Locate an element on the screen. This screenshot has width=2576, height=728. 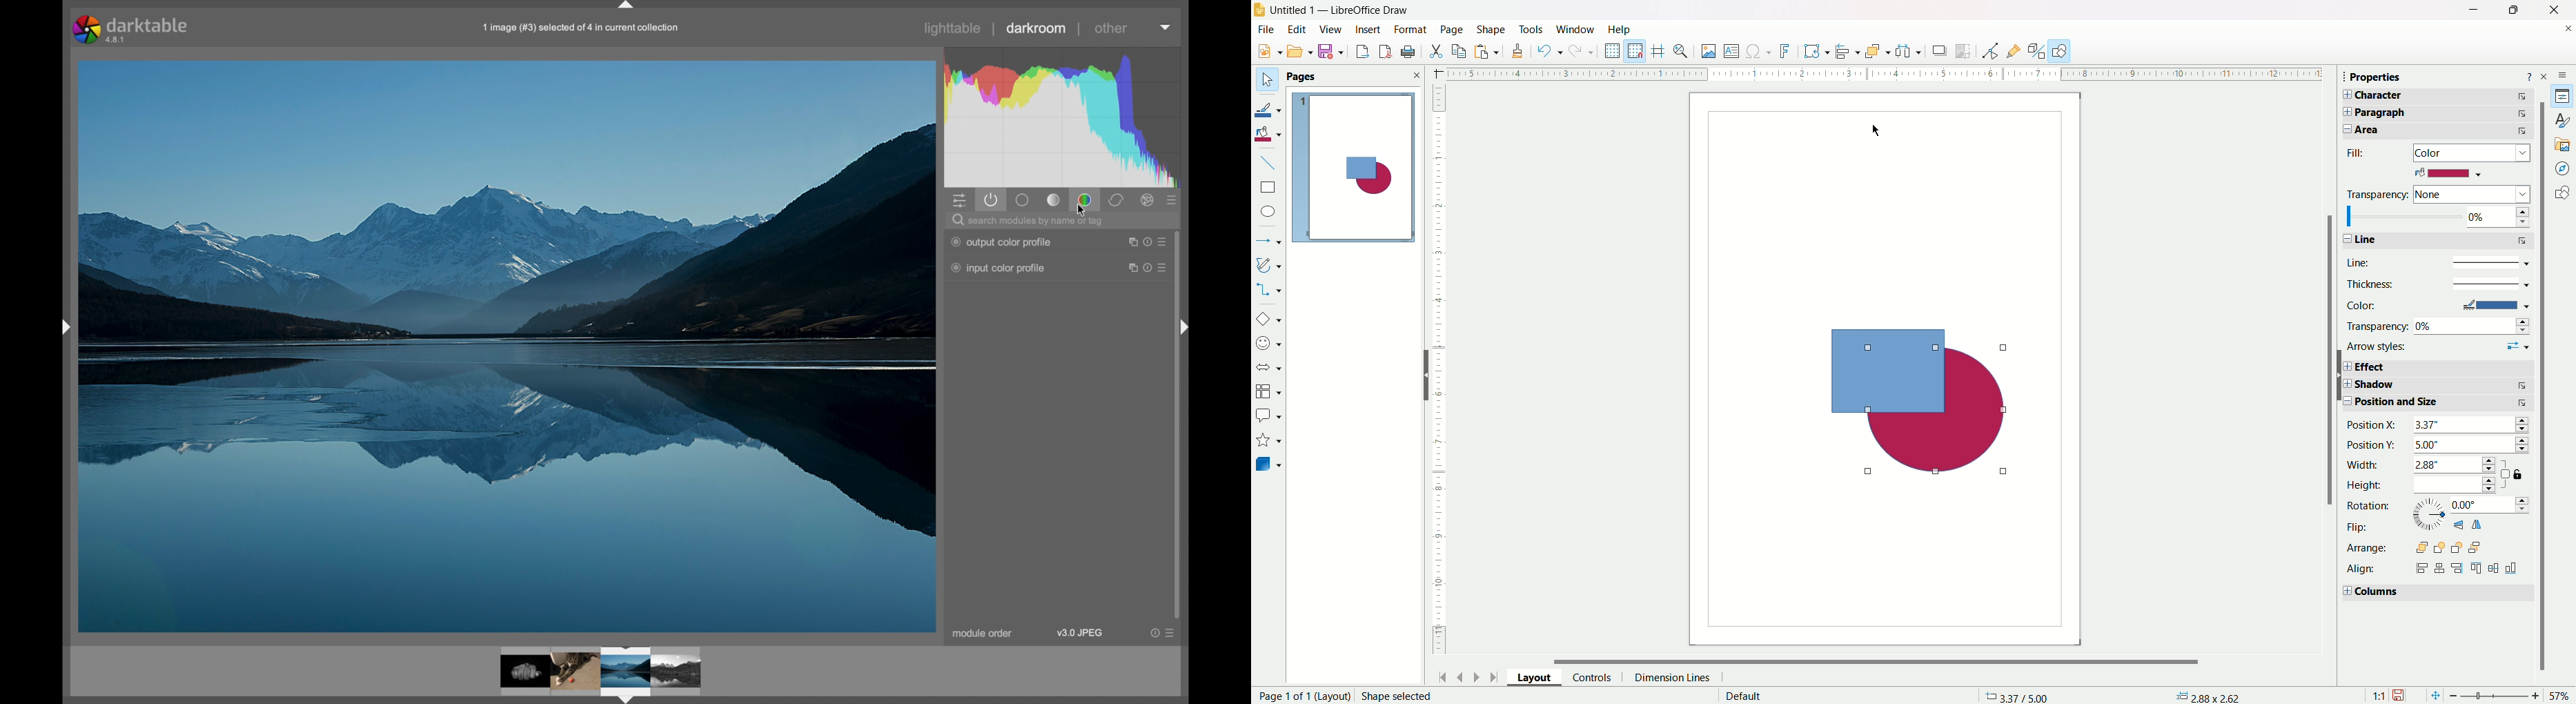
flip is located at coordinates (2419, 527).